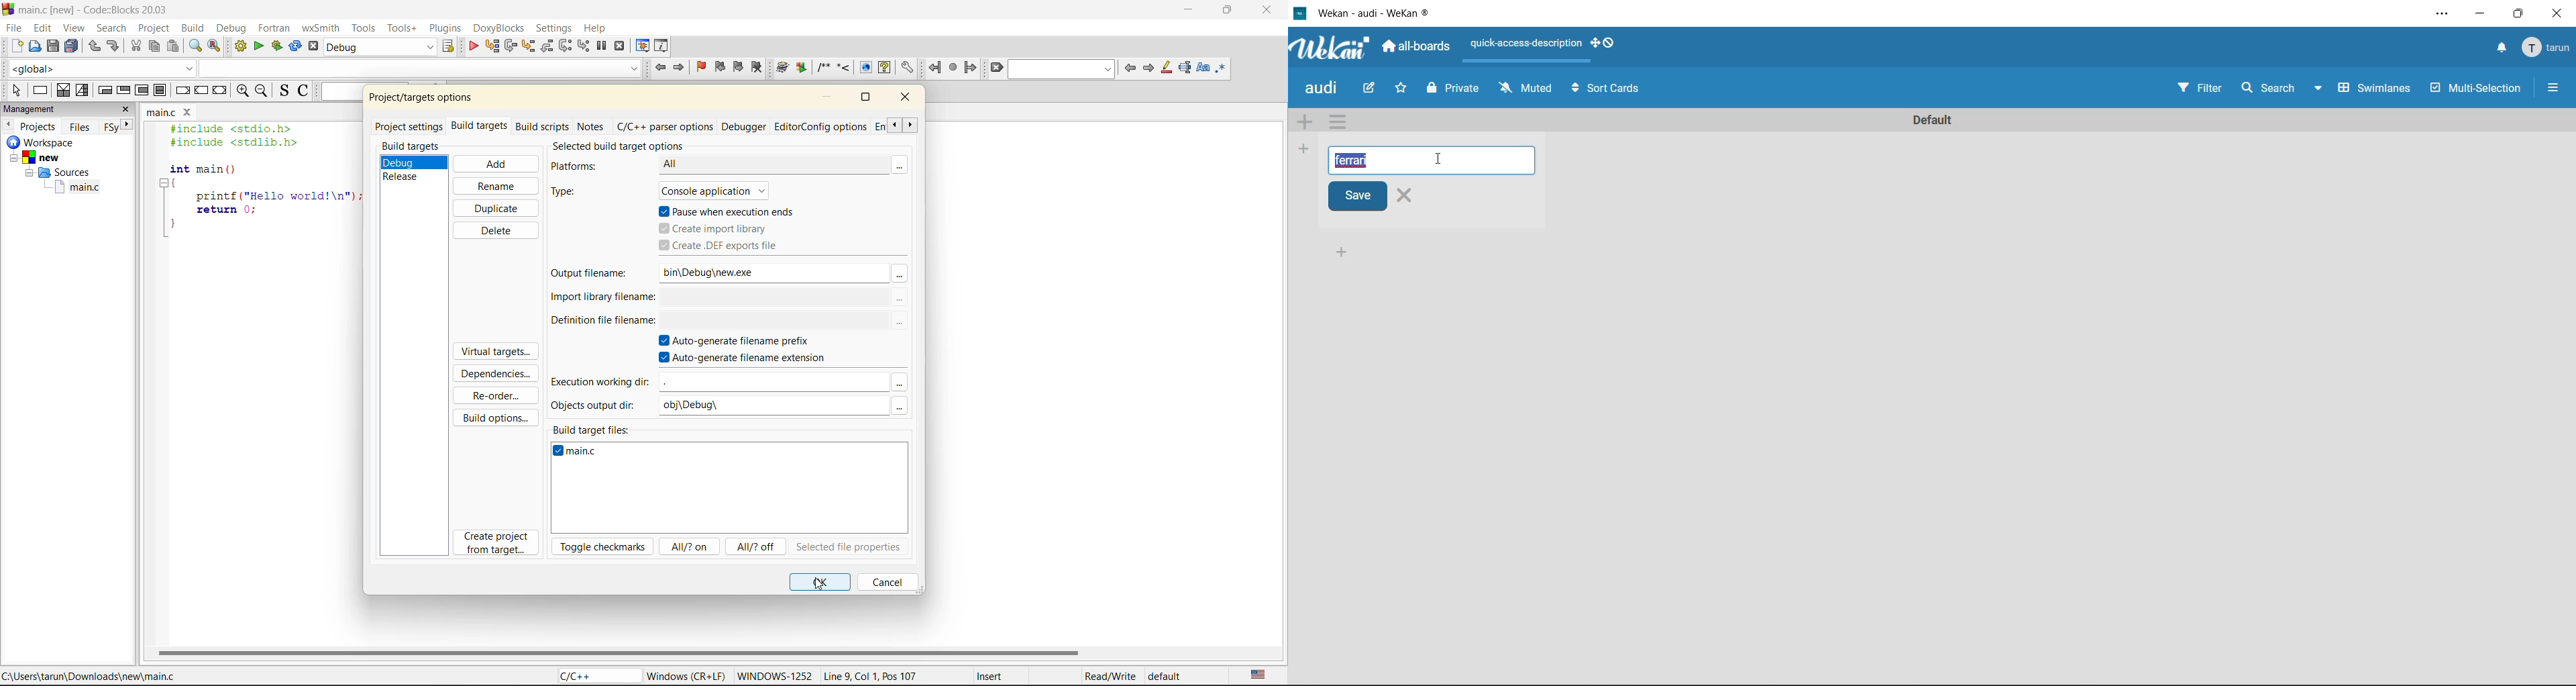 Image resolution: width=2576 pixels, height=700 pixels. What do you see at coordinates (313, 47) in the screenshot?
I see `abort` at bounding box center [313, 47].